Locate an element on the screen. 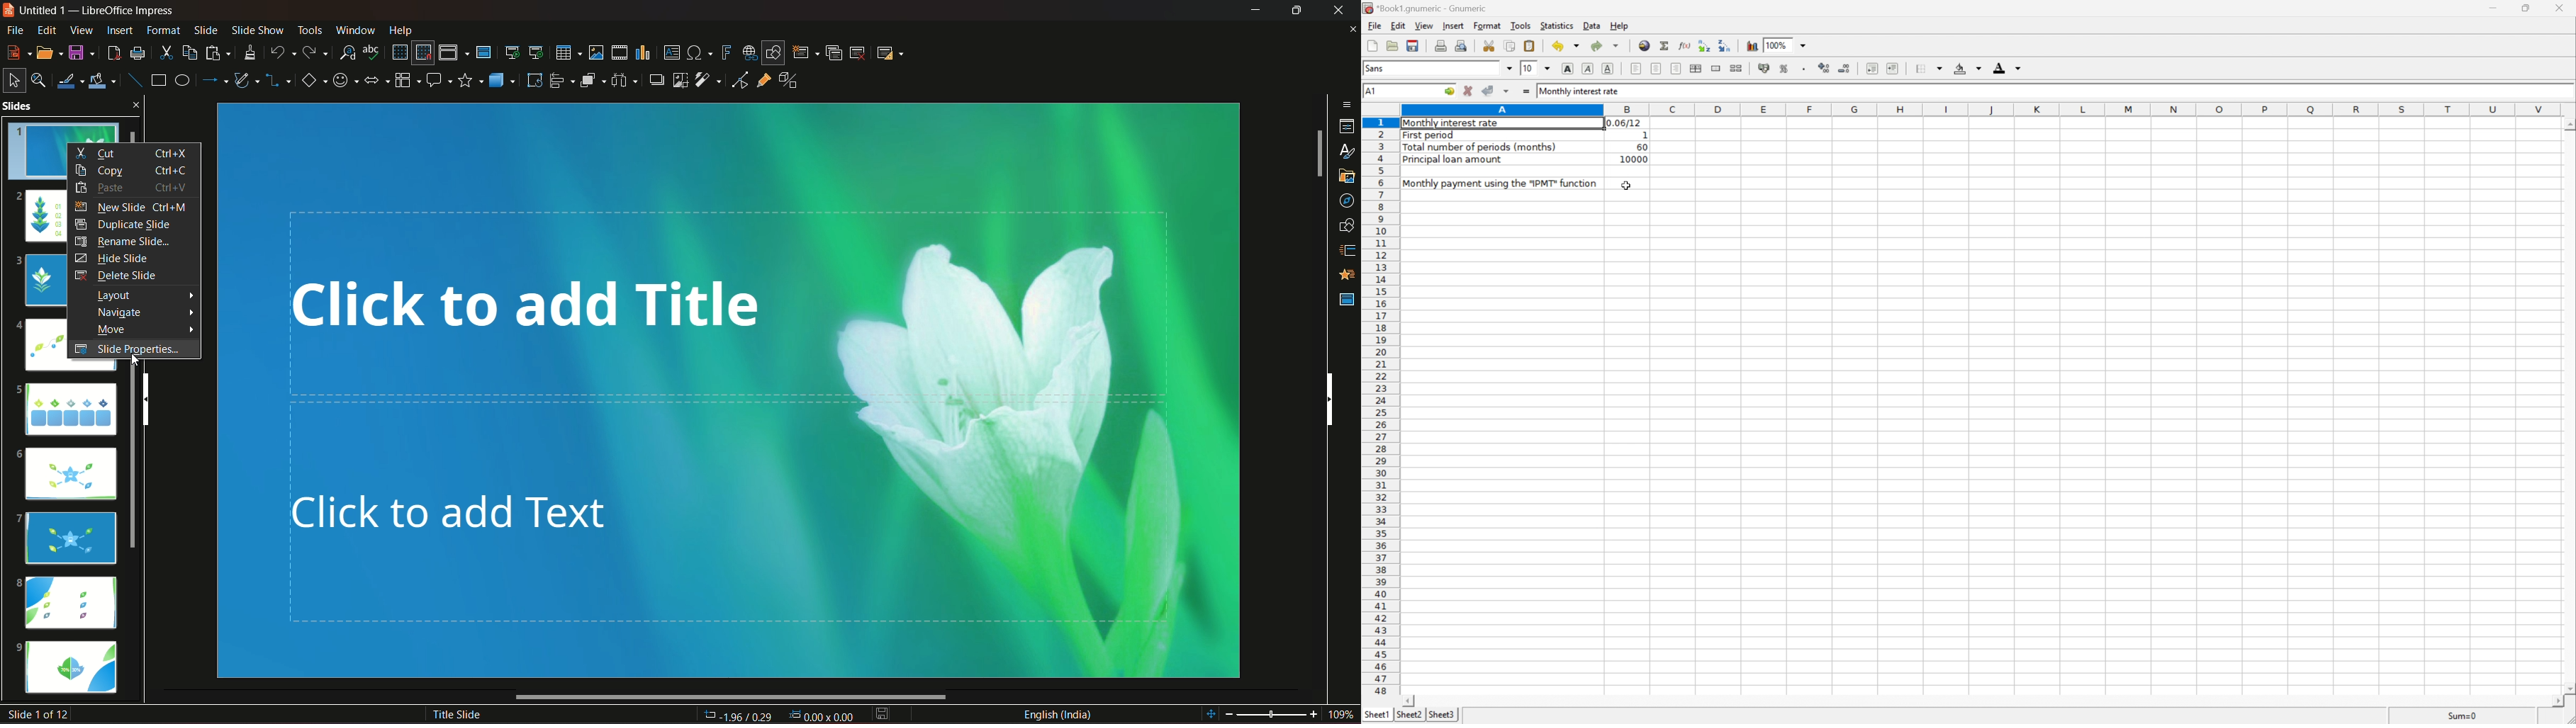  display views is located at coordinates (453, 52).